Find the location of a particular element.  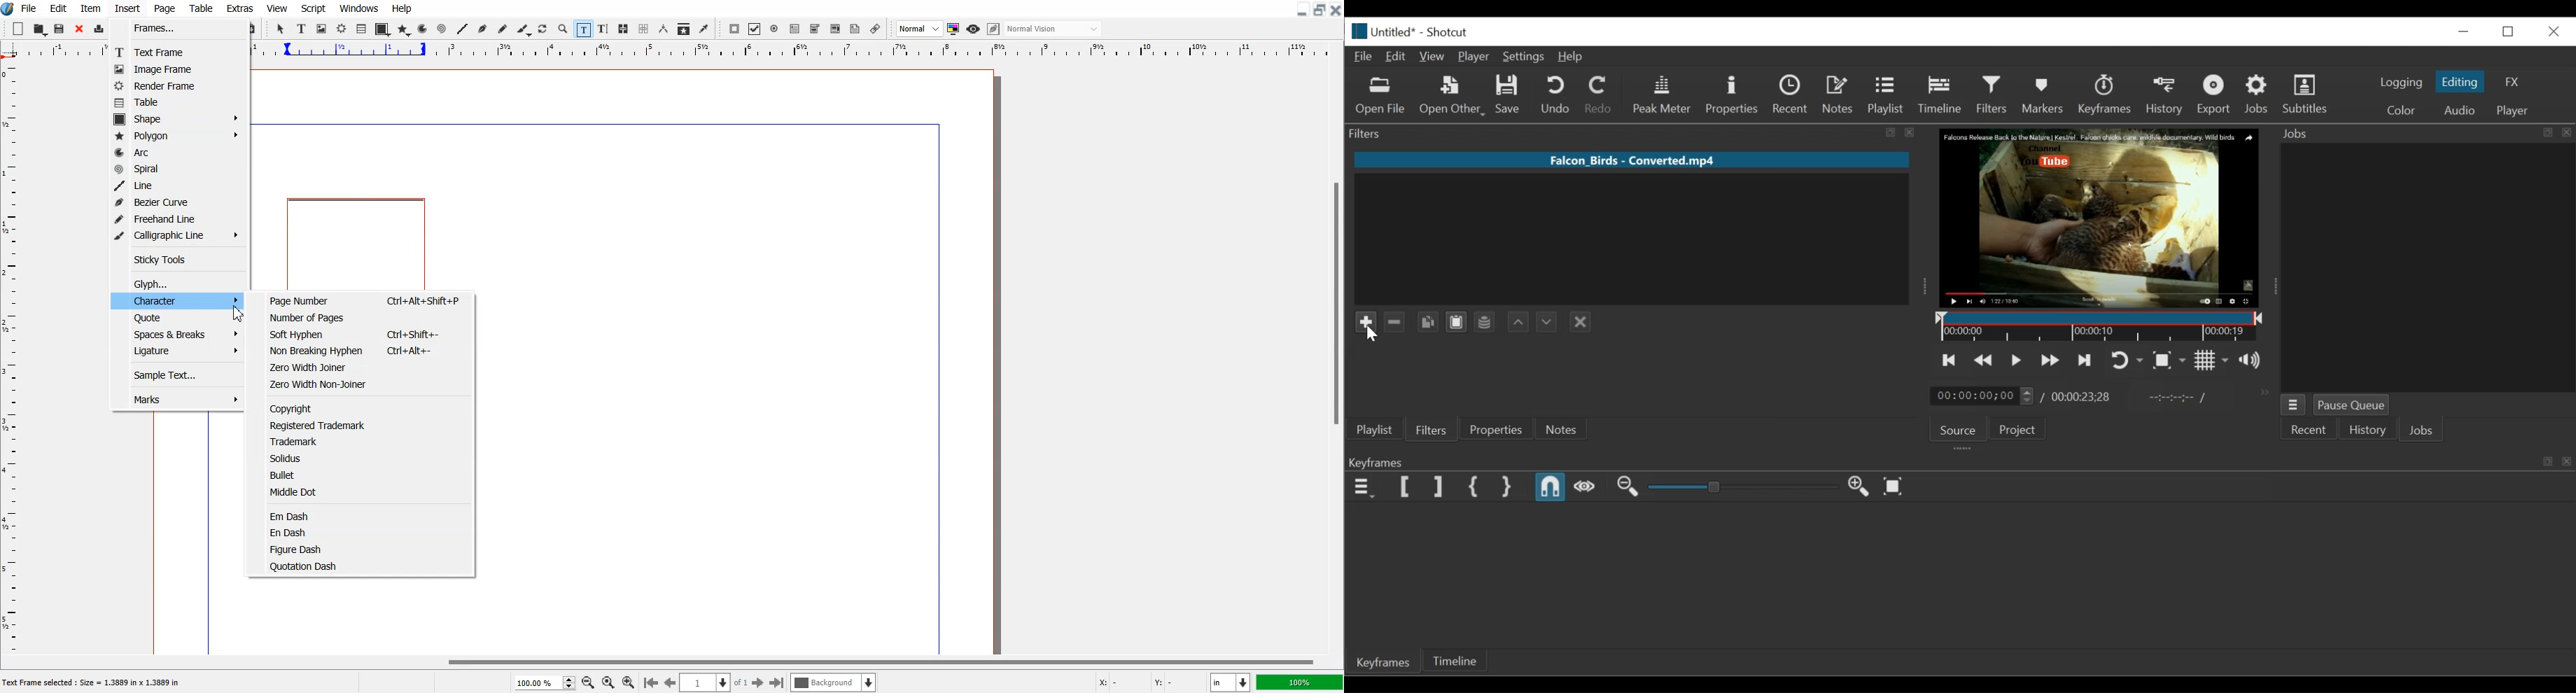

Zoom to 100% is located at coordinates (608, 683).